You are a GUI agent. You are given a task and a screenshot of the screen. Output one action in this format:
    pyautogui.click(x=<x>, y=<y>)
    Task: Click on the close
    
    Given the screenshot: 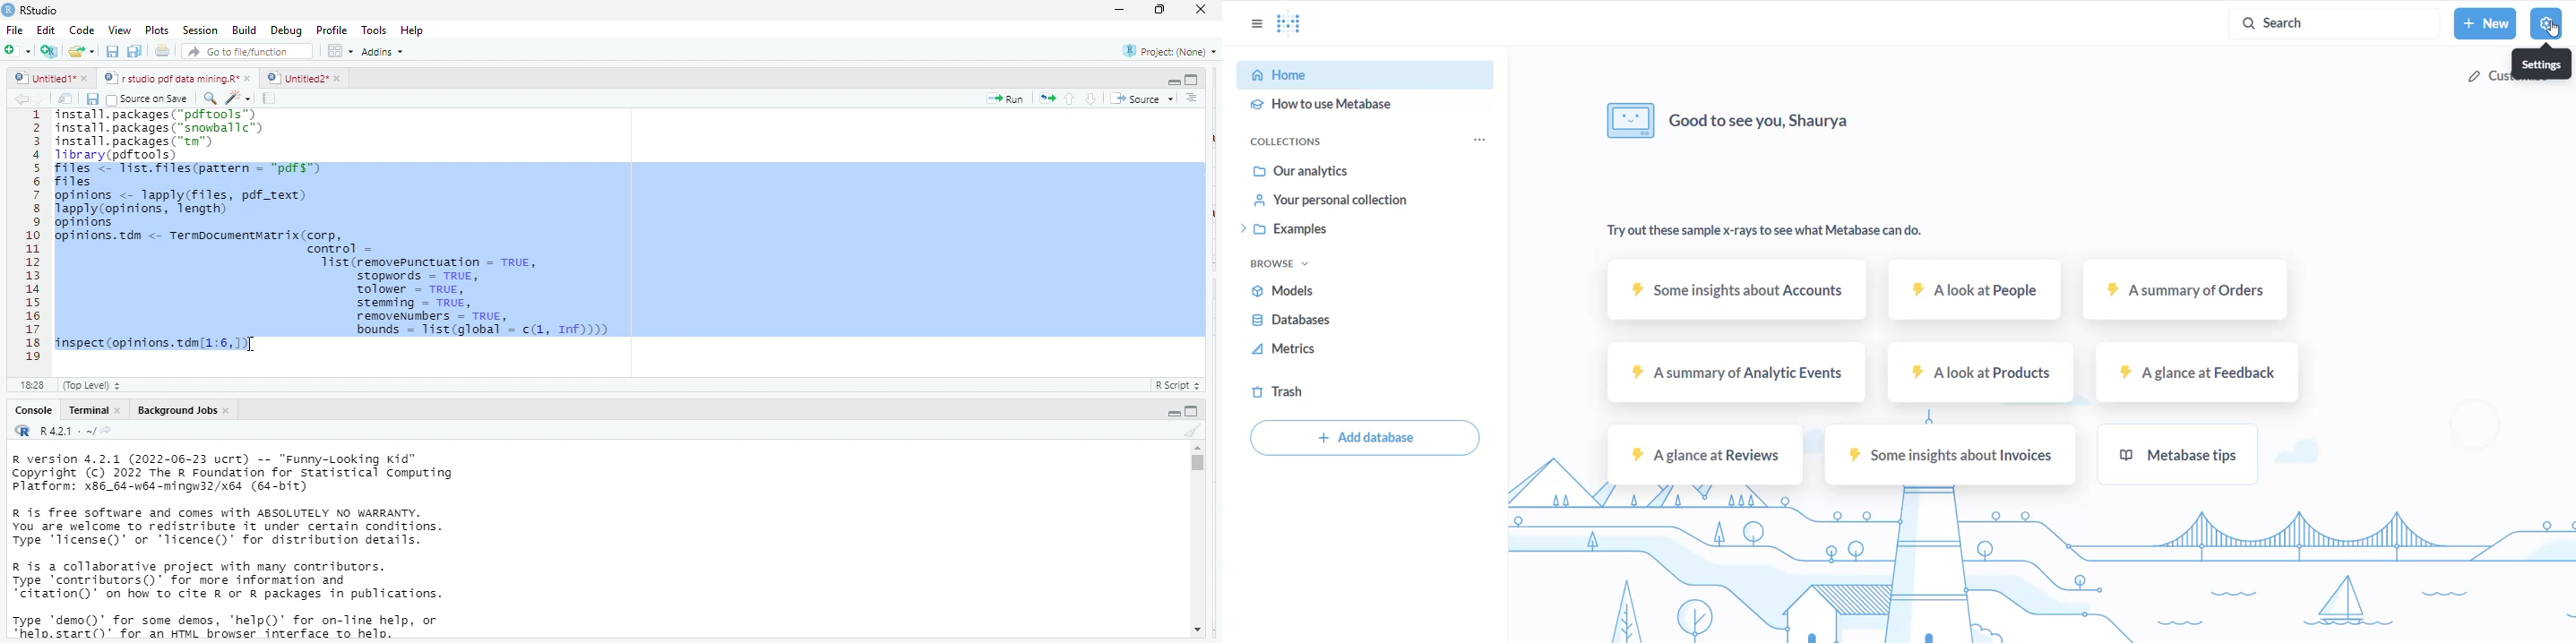 What is the action you would take?
    pyautogui.click(x=249, y=79)
    